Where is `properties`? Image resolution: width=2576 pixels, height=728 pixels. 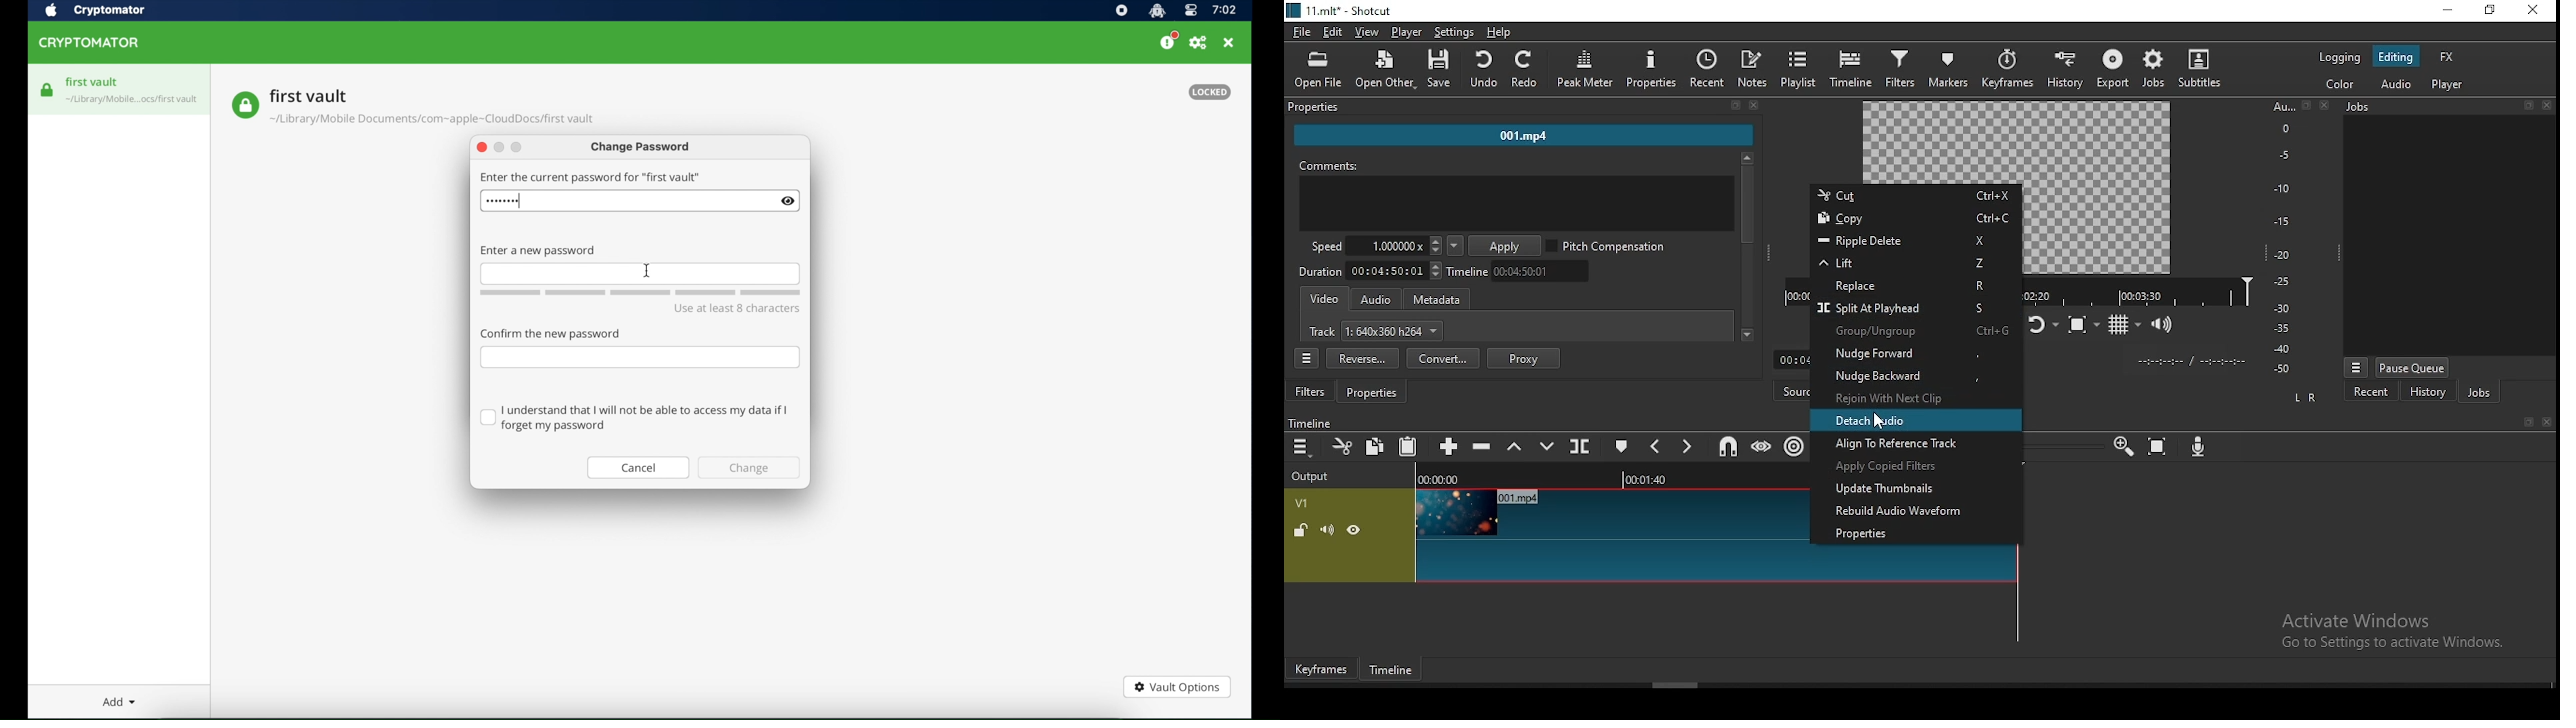 properties is located at coordinates (1920, 532).